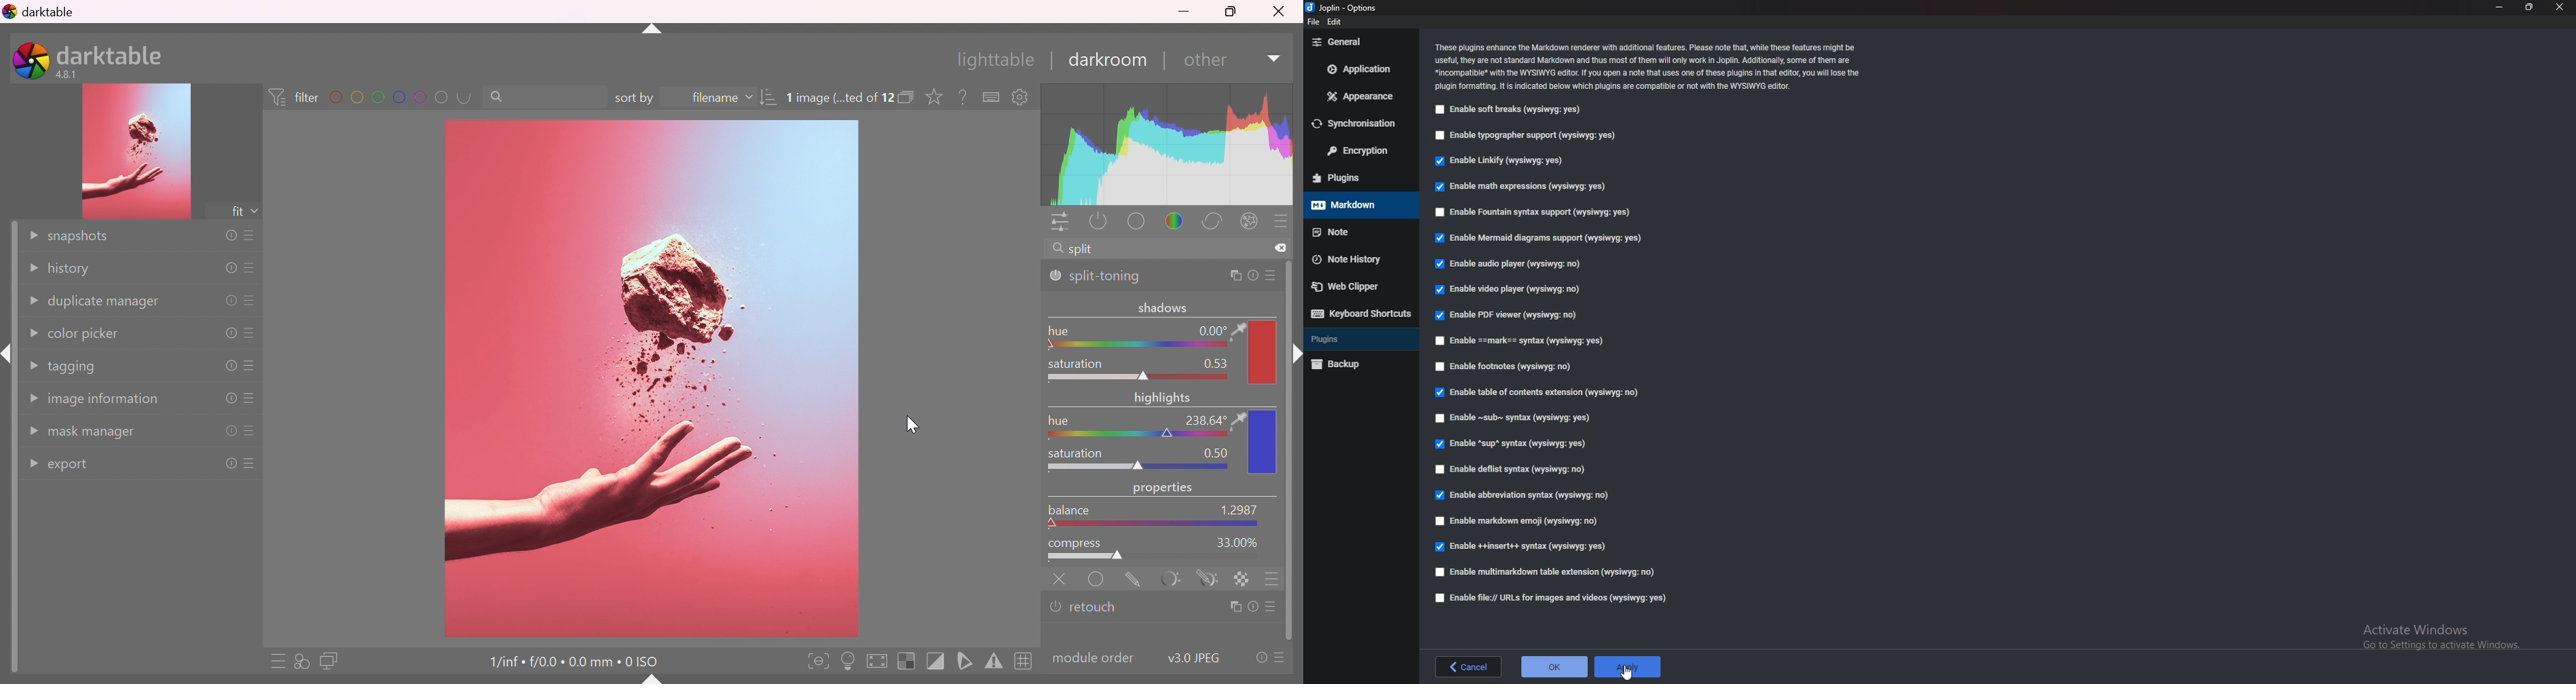 The height and width of the screenshot is (700, 2576). I want to click on Enable audio player, so click(1511, 264).